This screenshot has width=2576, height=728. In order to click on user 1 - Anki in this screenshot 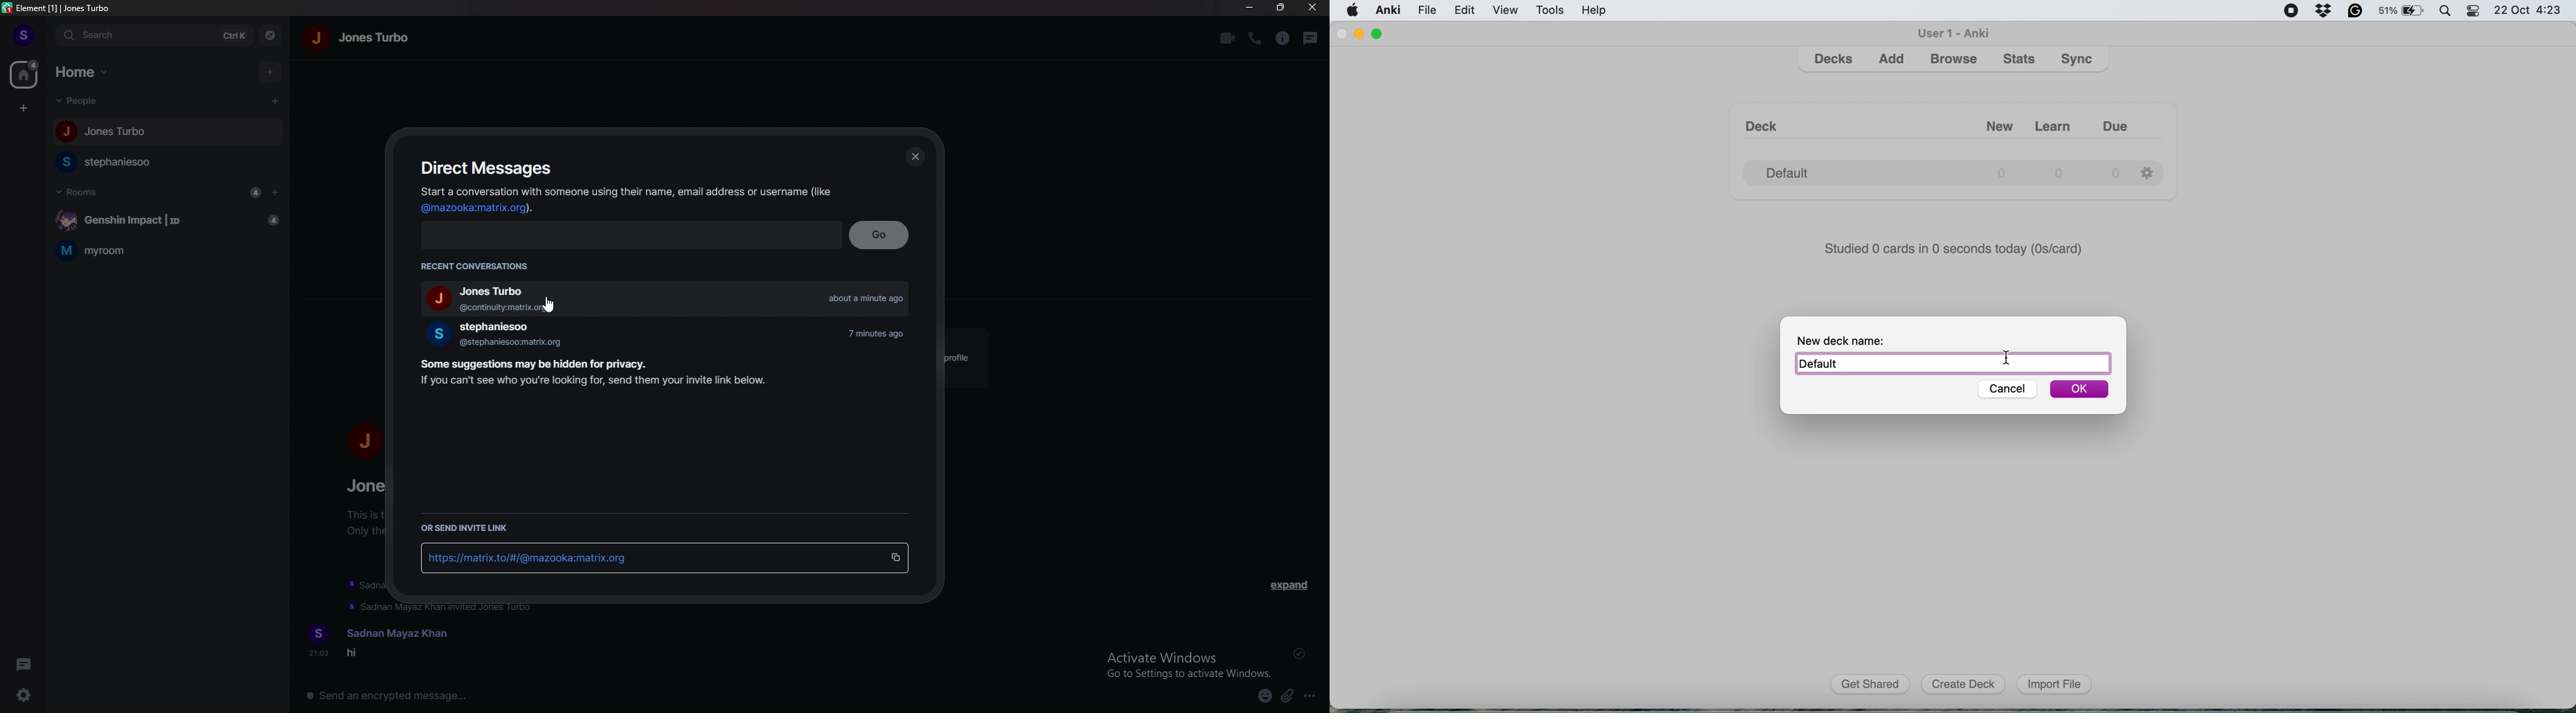, I will do `click(1955, 32)`.